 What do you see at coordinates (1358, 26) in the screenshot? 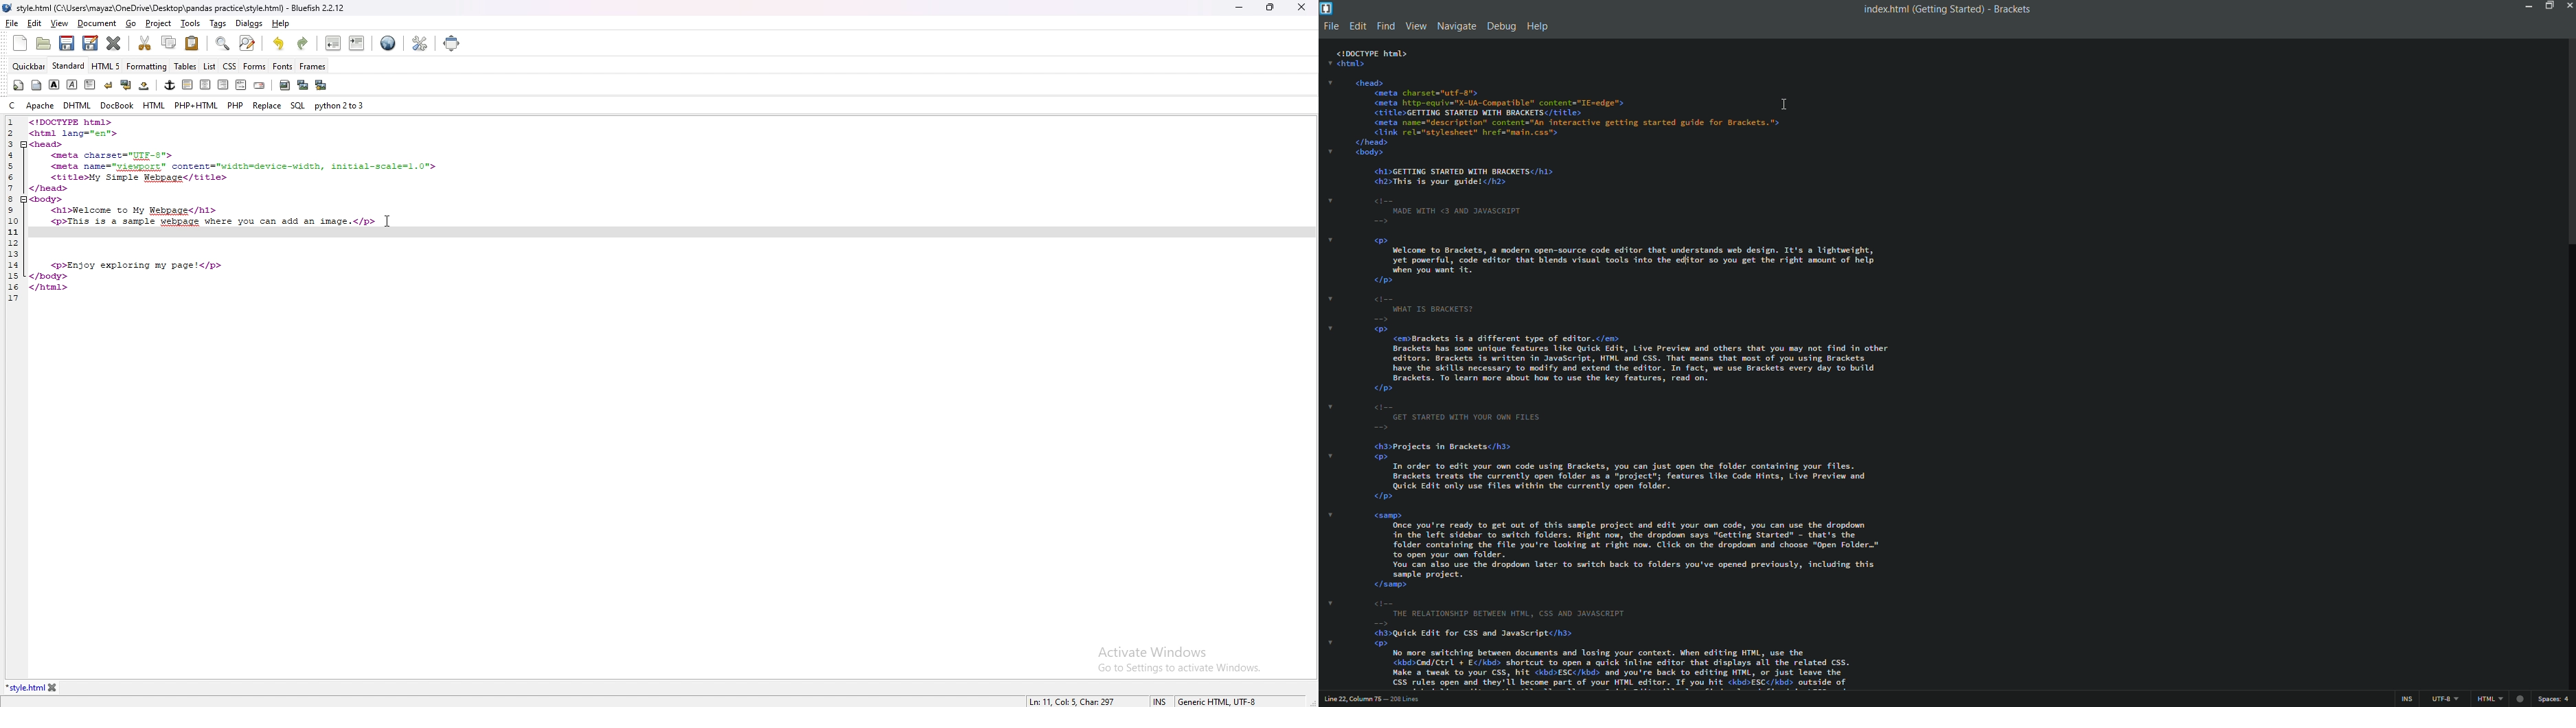
I see `edit` at bounding box center [1358, 26].